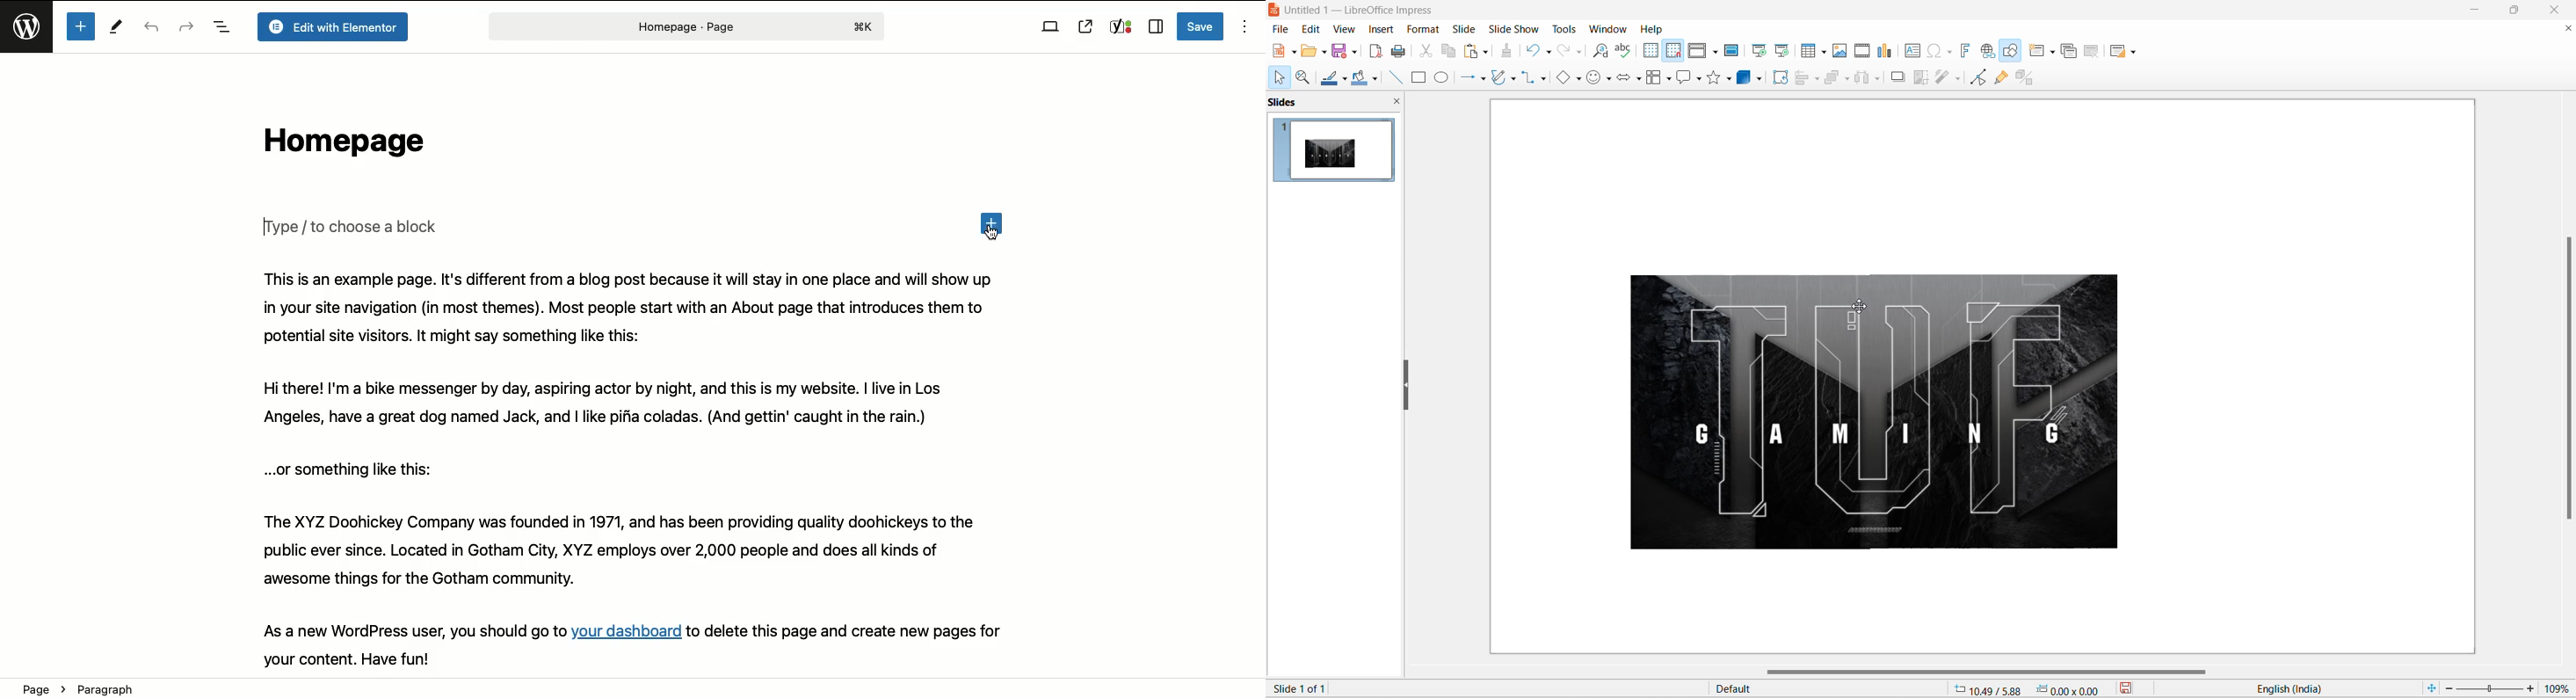  Describe the element at coordinates (1784, 50) in the screenshot. I see `start at current slide` at that location.